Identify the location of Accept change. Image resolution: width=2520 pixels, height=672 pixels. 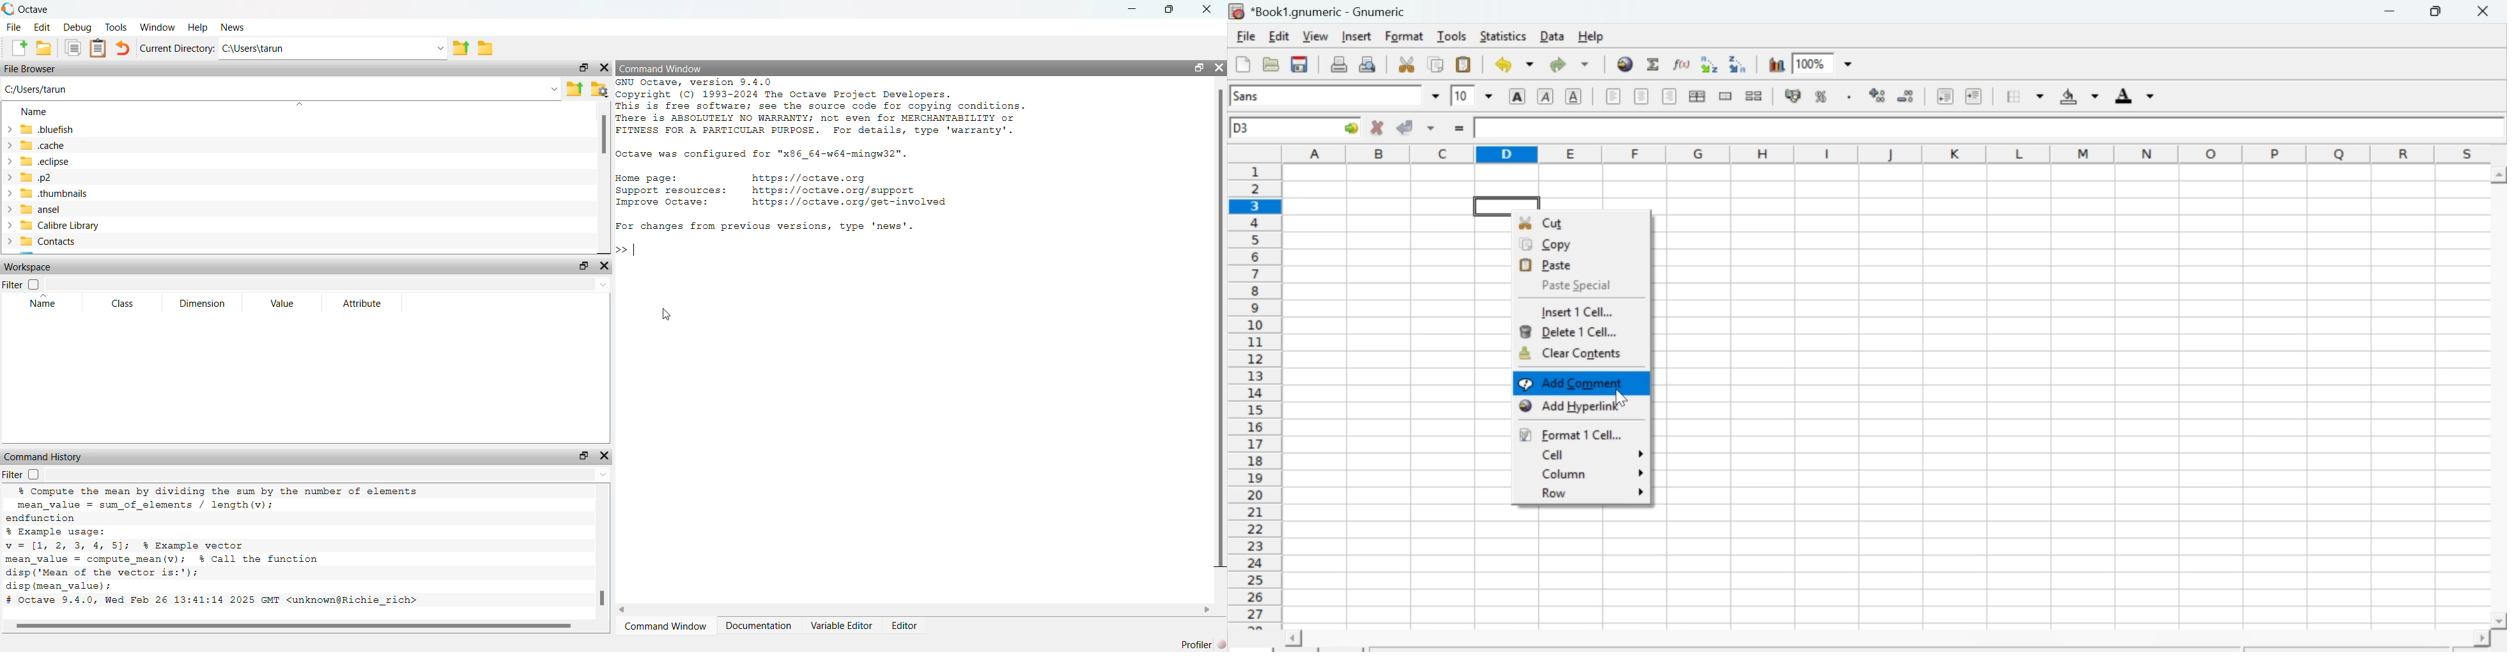
(1404, 127).